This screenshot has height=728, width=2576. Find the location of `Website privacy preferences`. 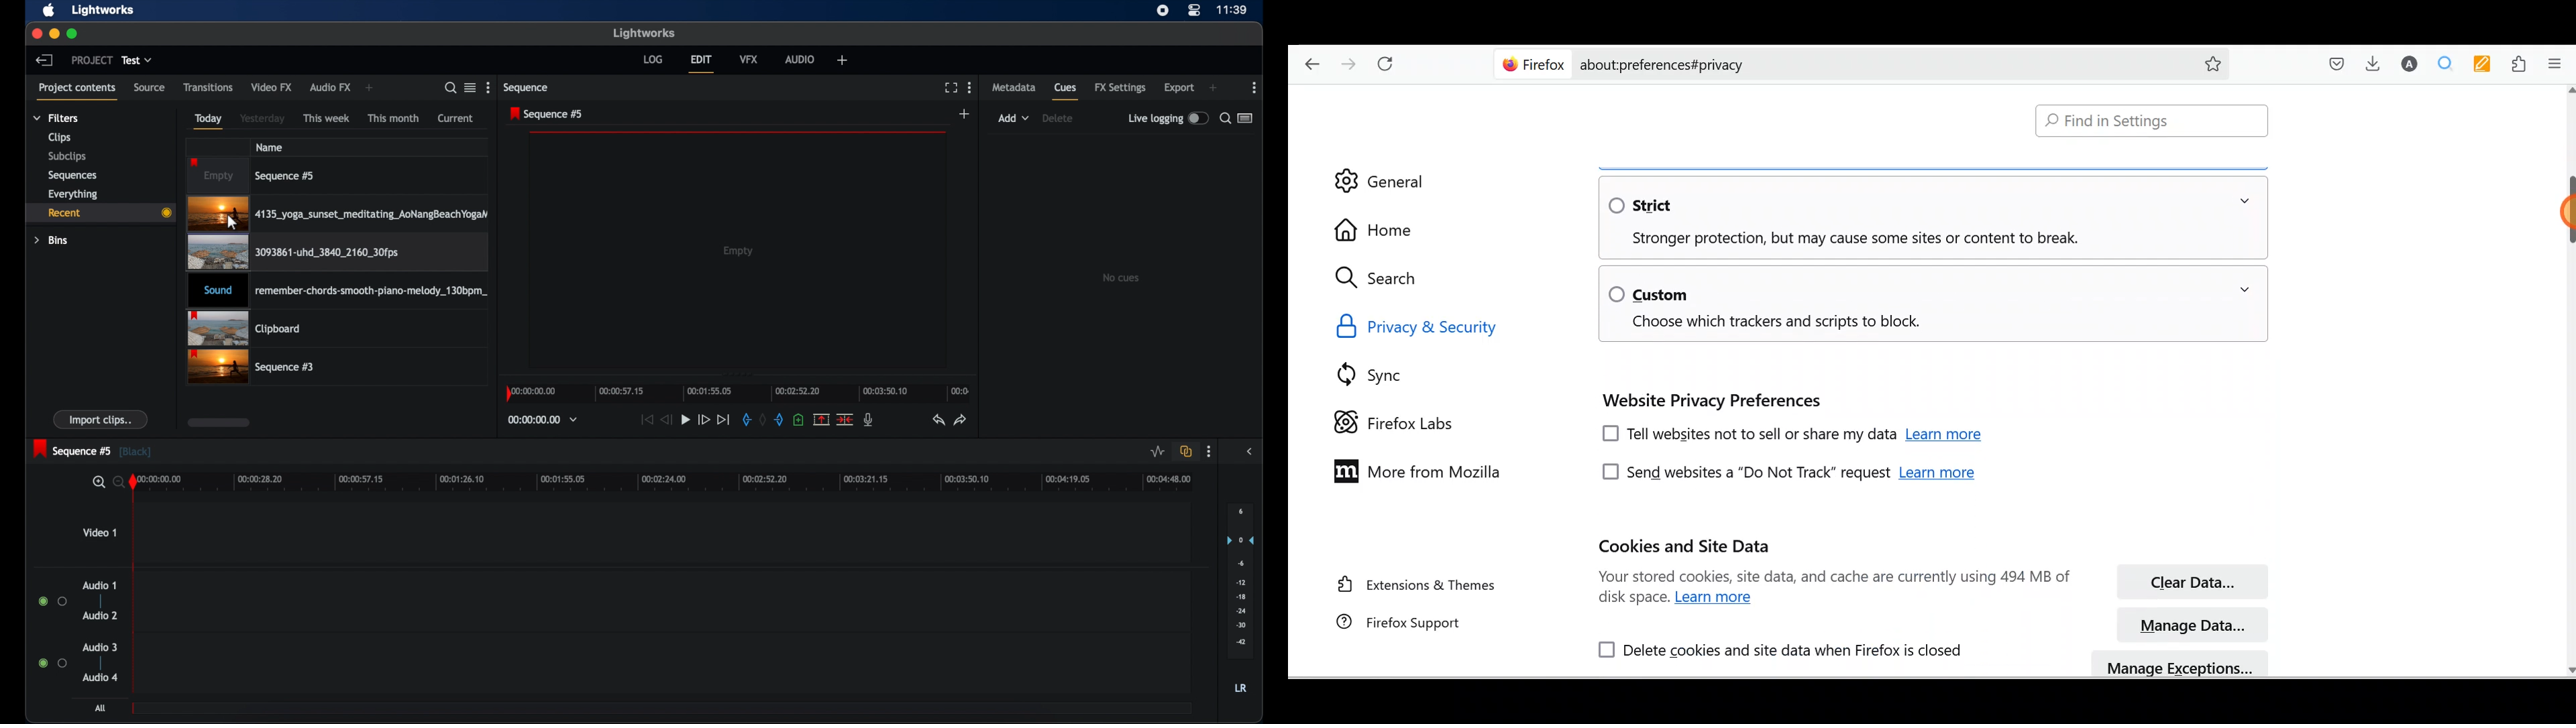

Website privacy preferences is located at coordinates (1709, 400).